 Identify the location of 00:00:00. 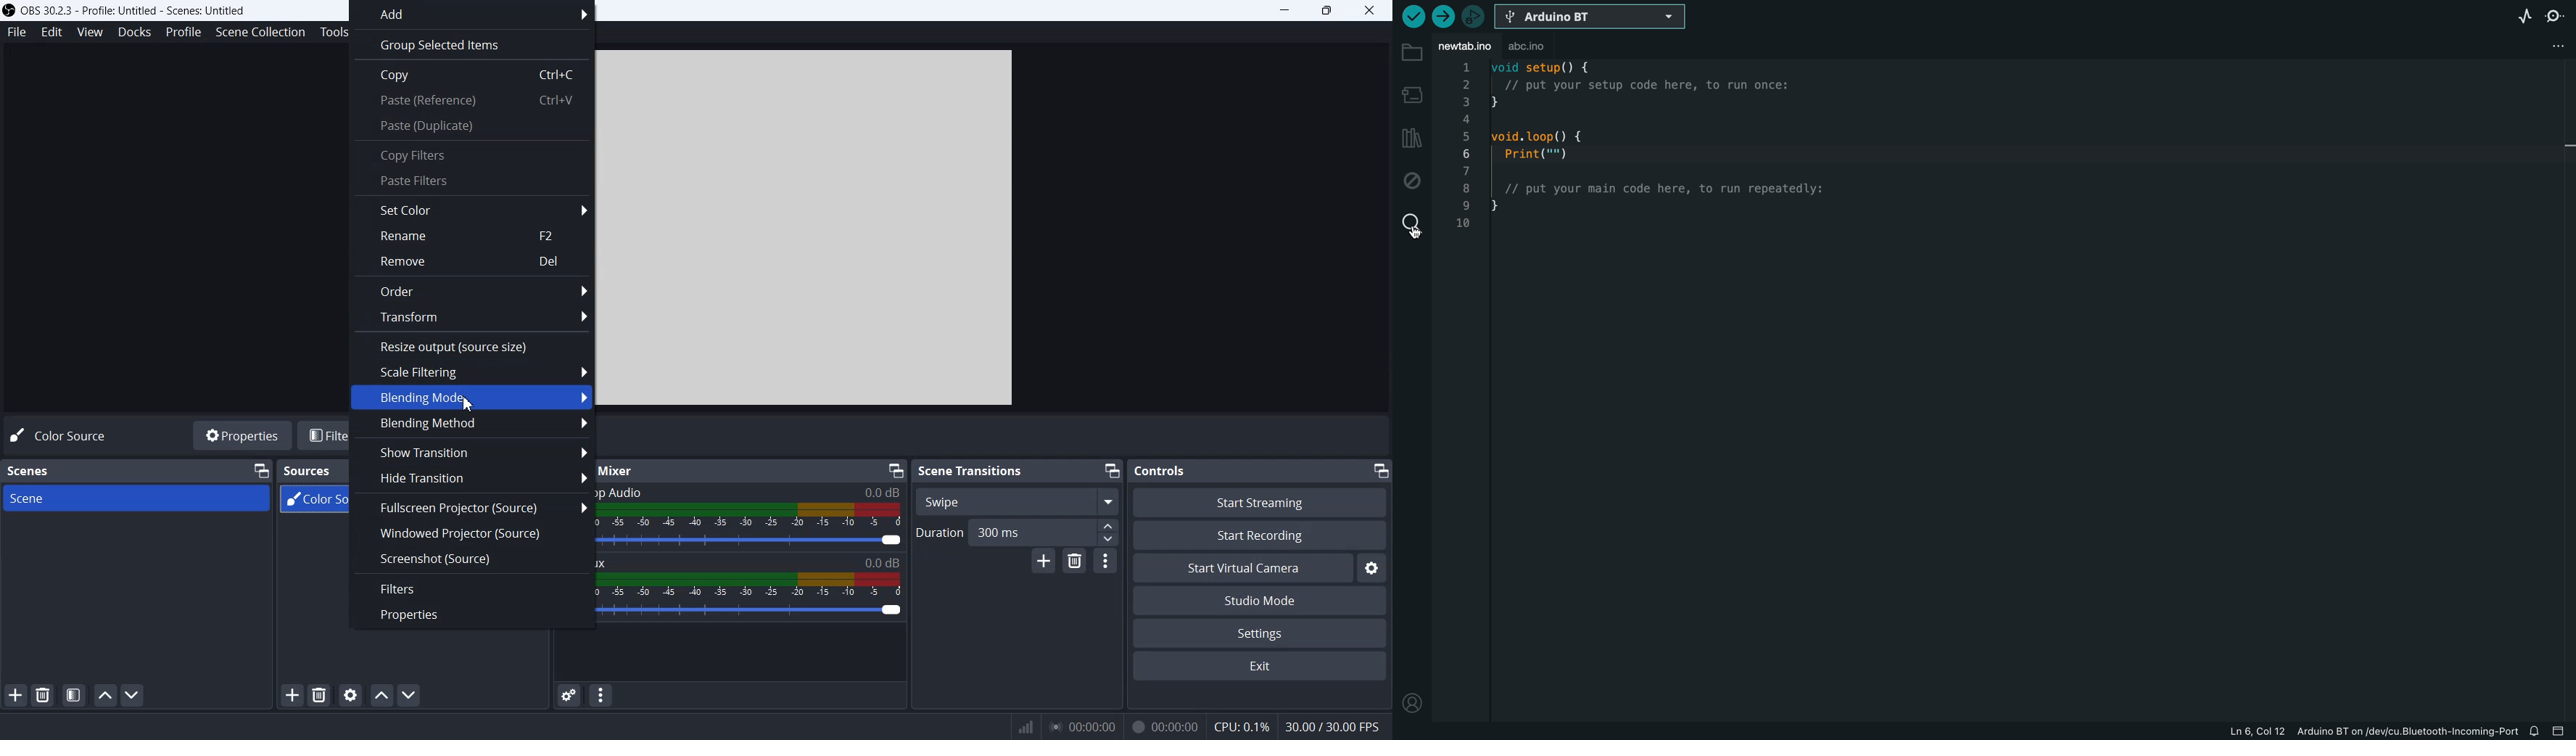
(1163, 725).